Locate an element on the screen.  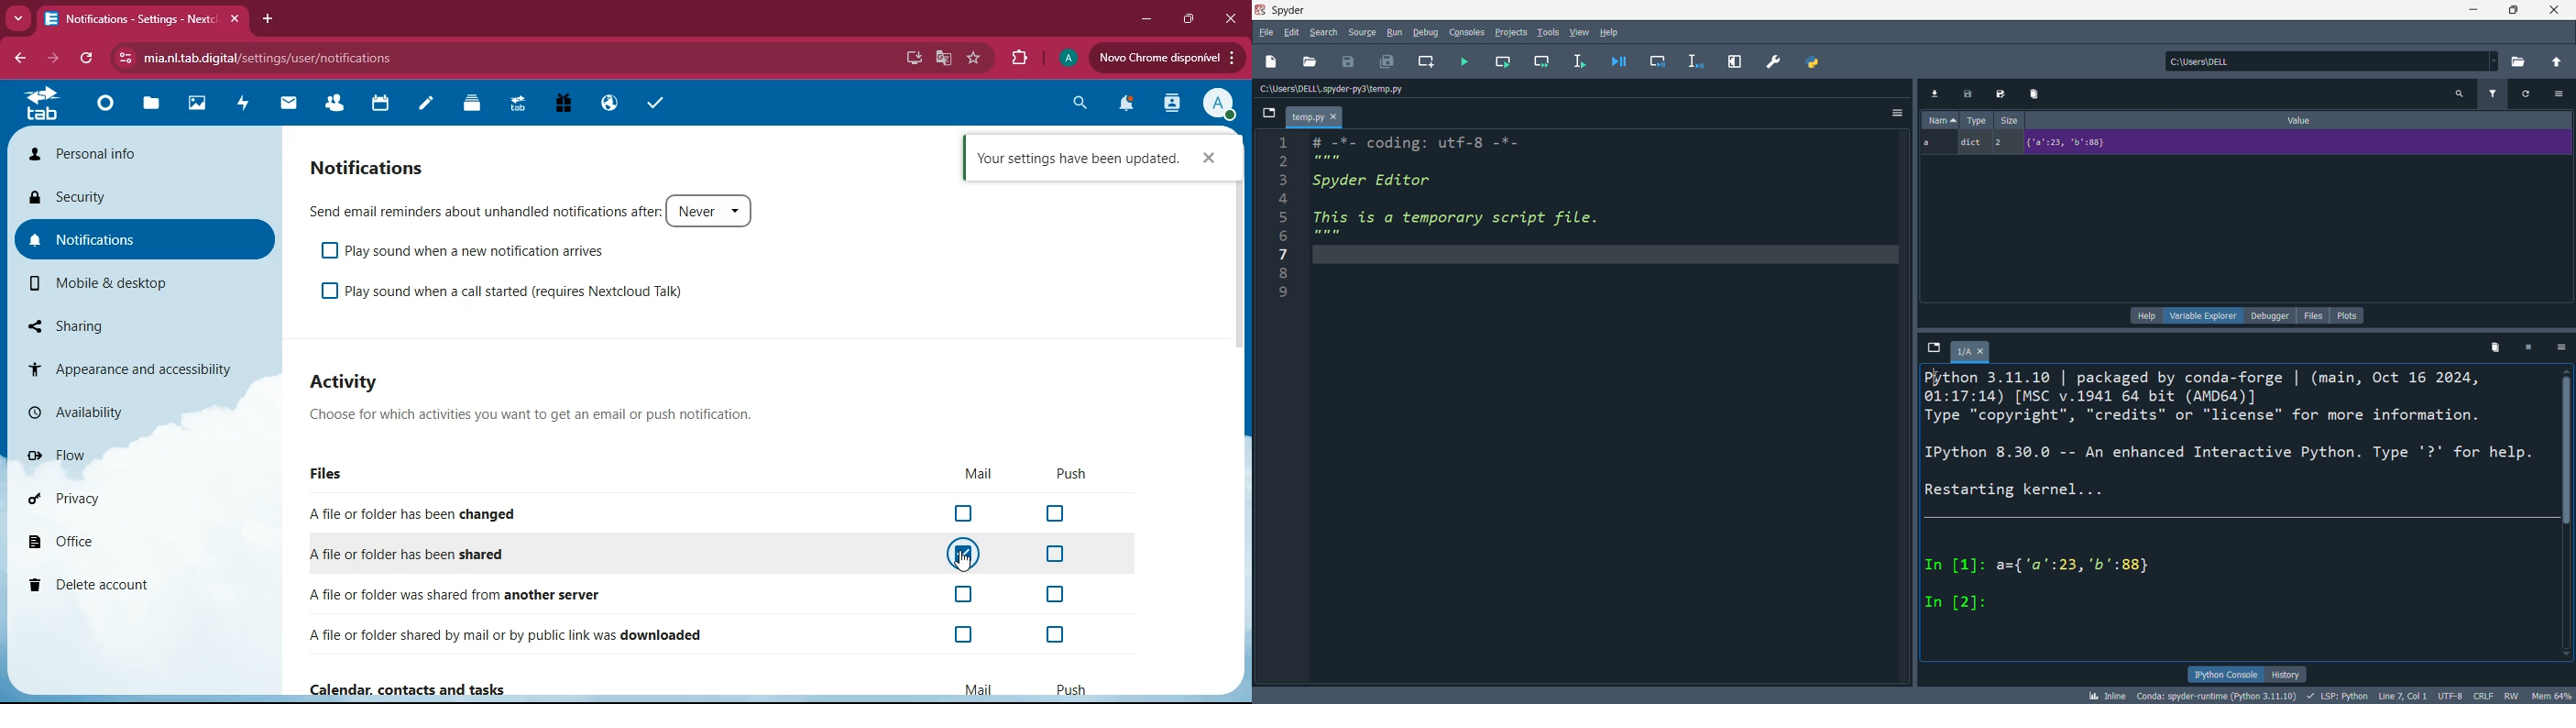
help is located at coordinates (1612, 32).